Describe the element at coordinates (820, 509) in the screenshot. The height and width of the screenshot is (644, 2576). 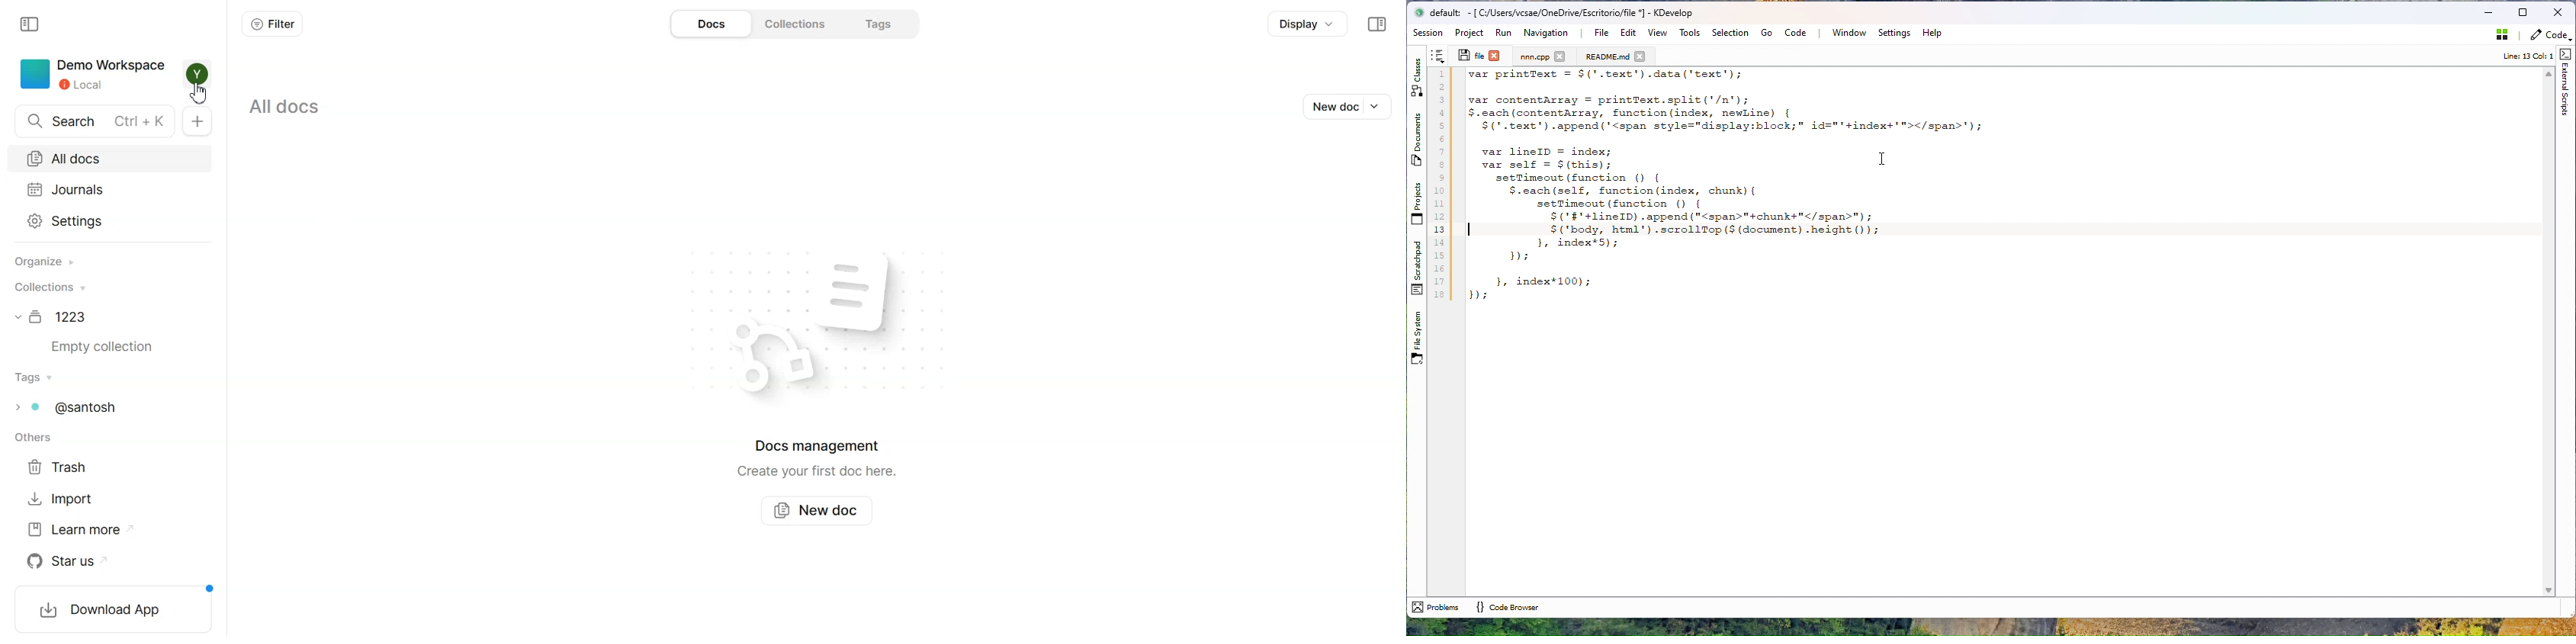
I see `[® New doc` at that location.